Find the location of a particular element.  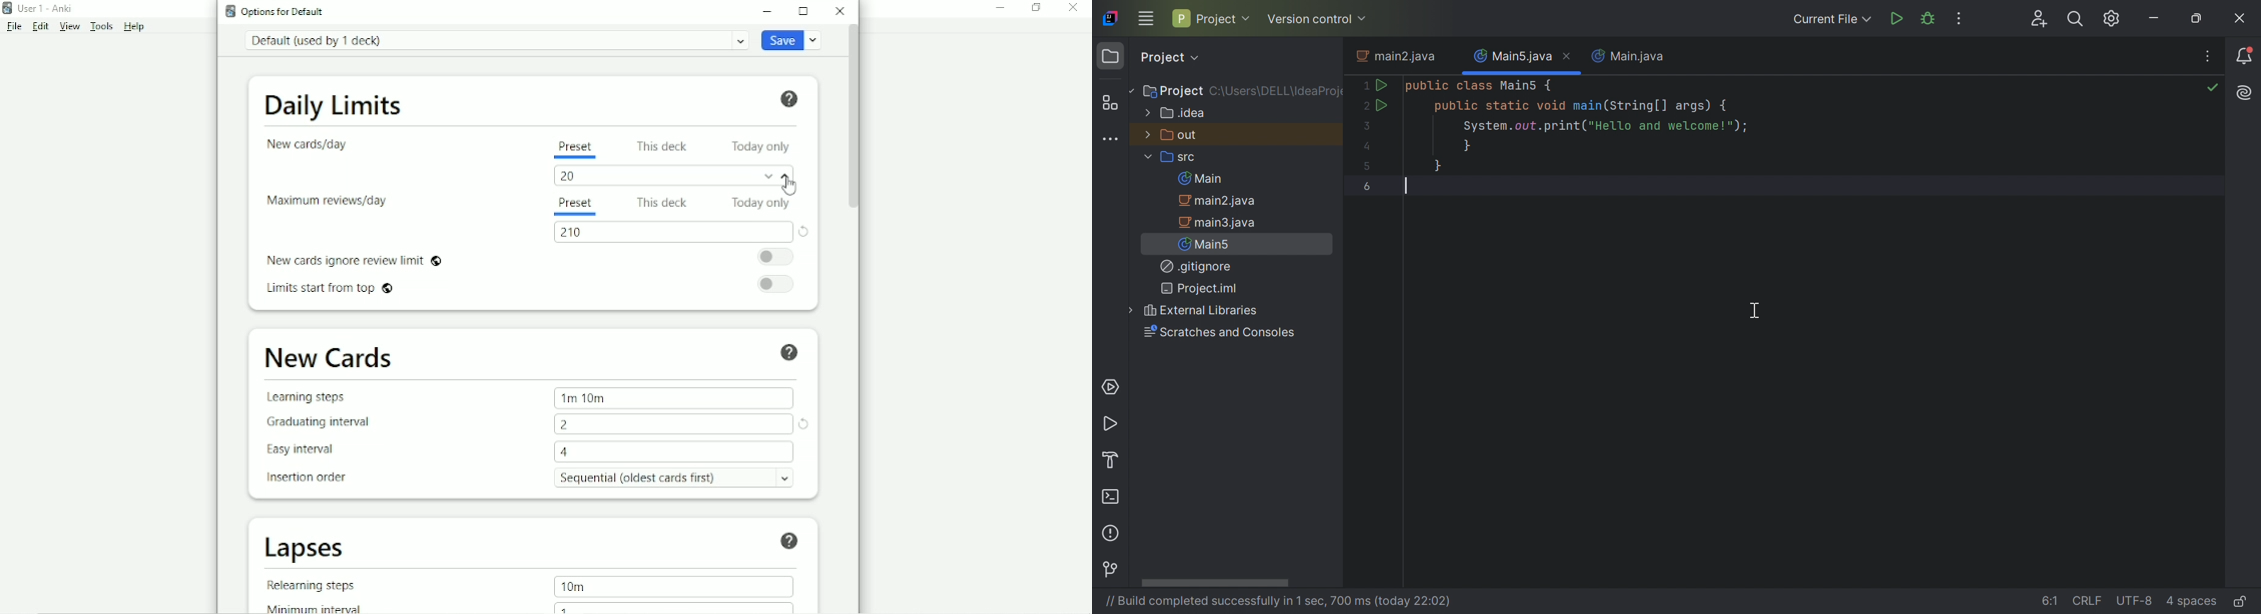

View is located at coordinates (68, 27).